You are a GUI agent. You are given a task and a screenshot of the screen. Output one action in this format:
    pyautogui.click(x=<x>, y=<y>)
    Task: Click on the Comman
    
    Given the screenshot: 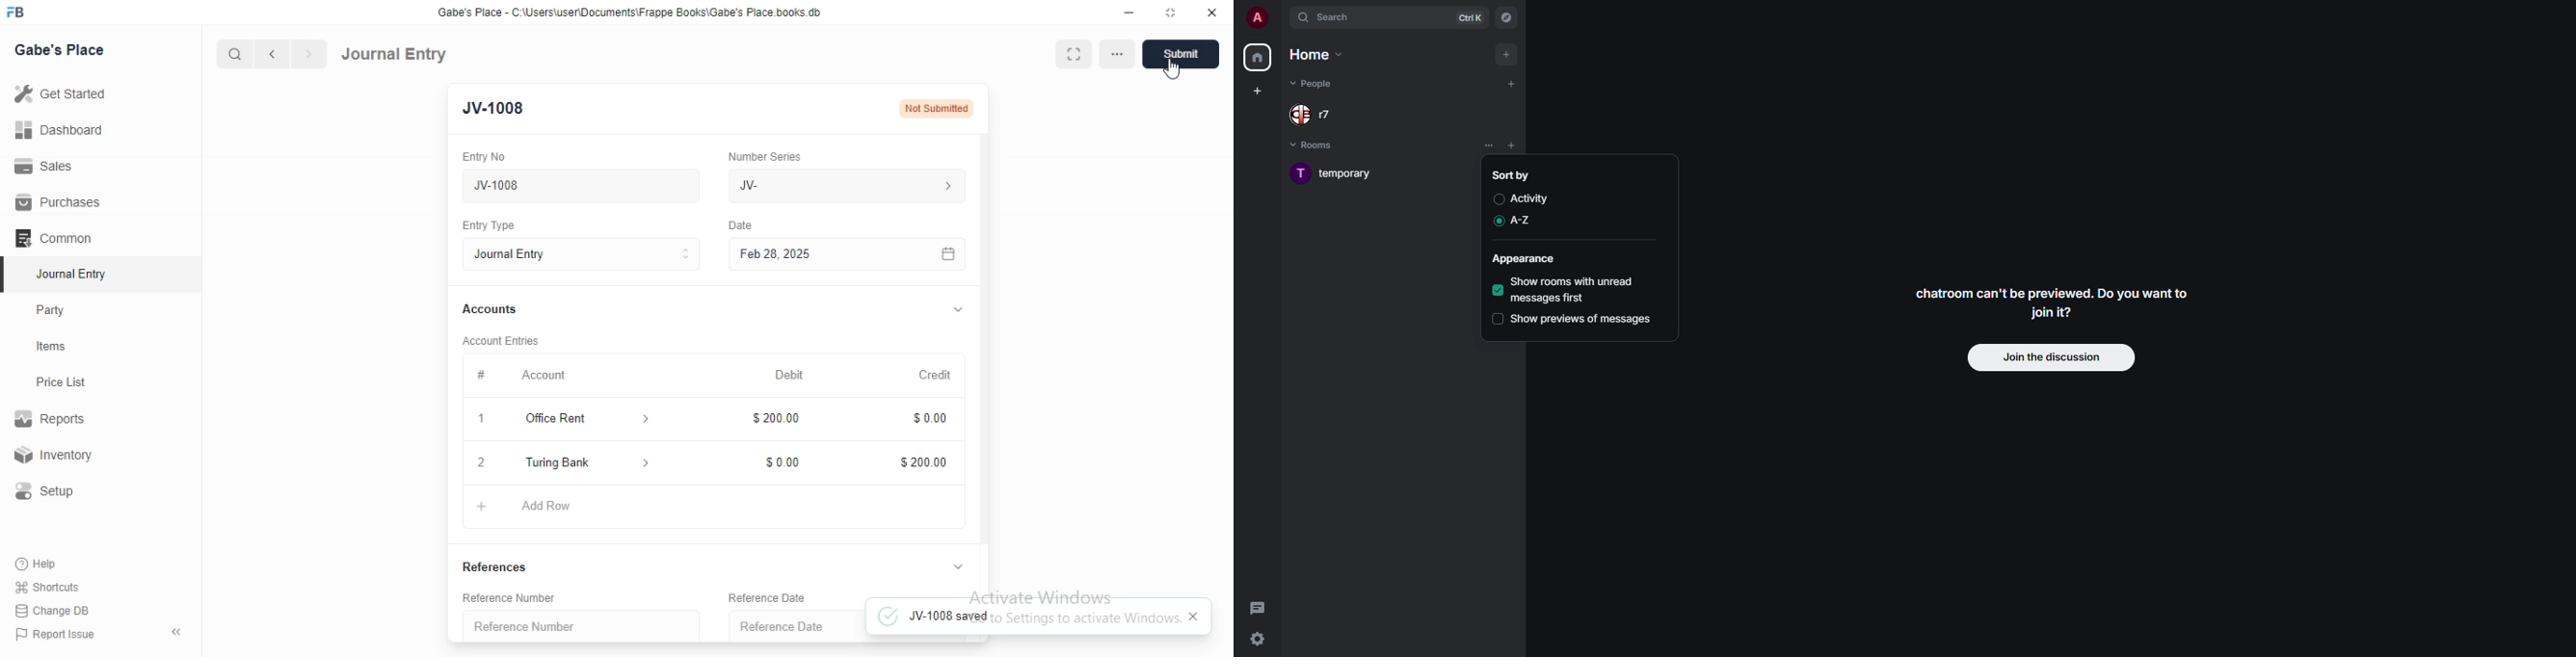 What is the action you would take?
    pyautogui.click(x=47, y=238)
    